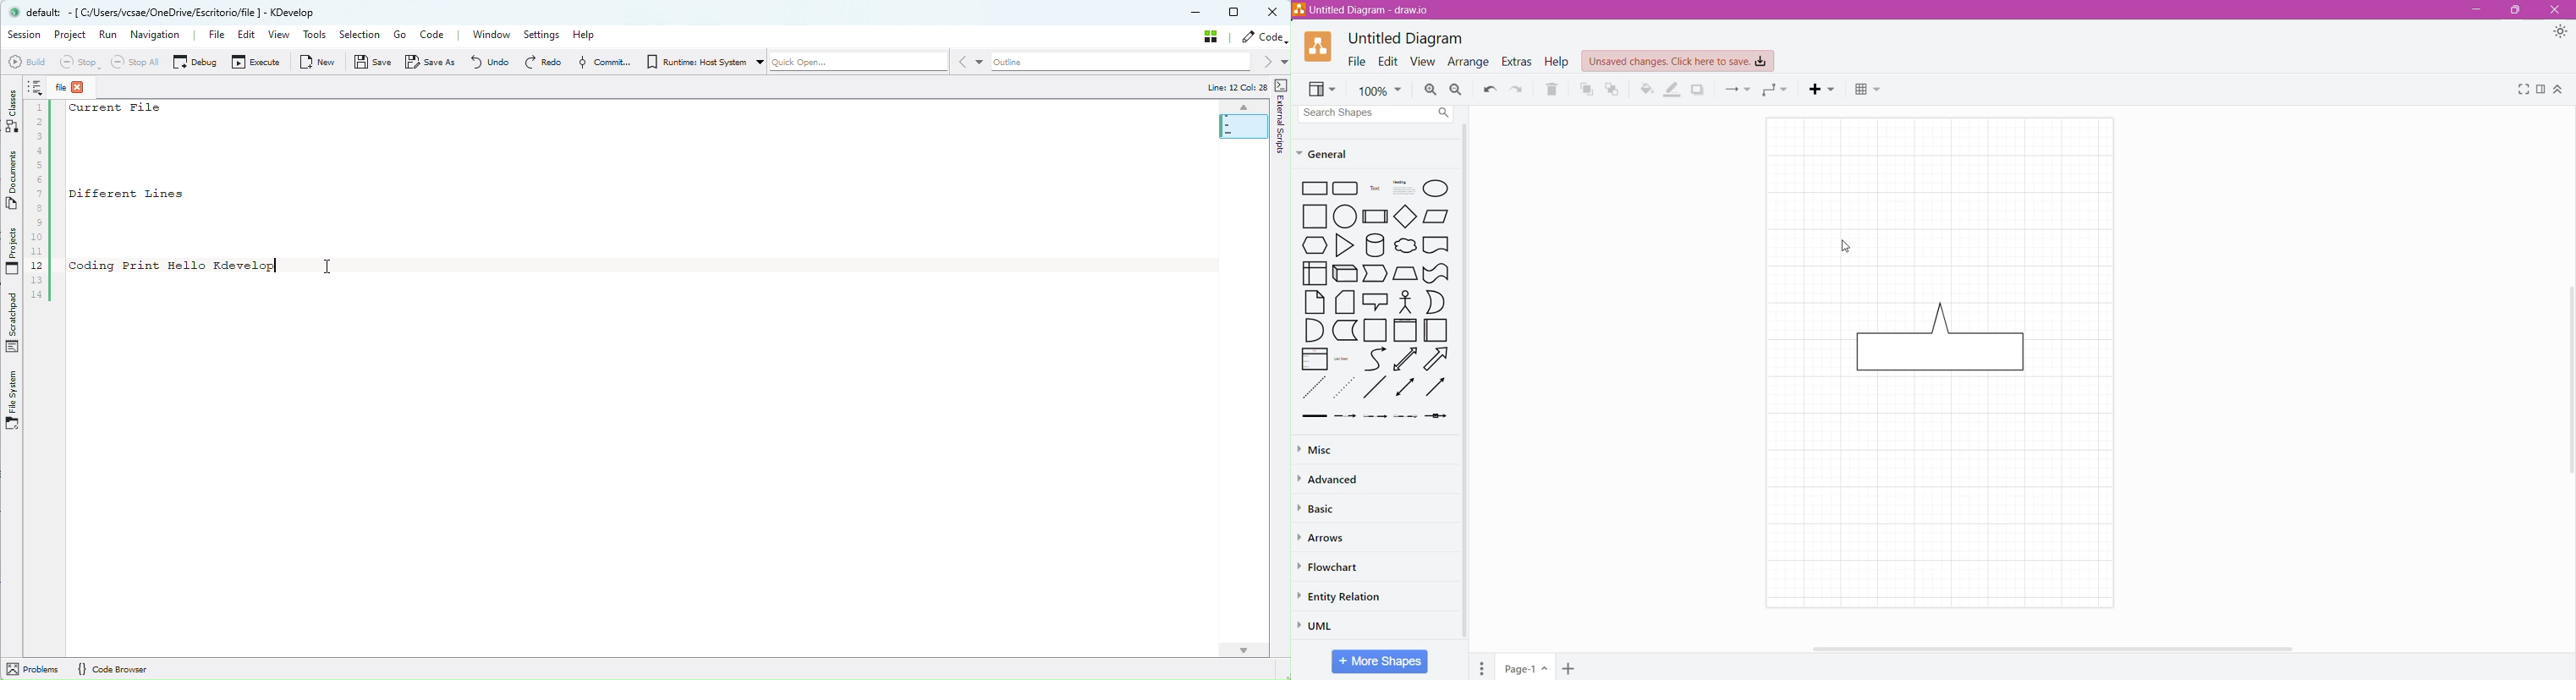 This screenshot has height=700, width=2576. What do you see at coordinates (1405, 388) in the screenshot?
I see `Double Arrow ` at bounding box center [1405, 388].